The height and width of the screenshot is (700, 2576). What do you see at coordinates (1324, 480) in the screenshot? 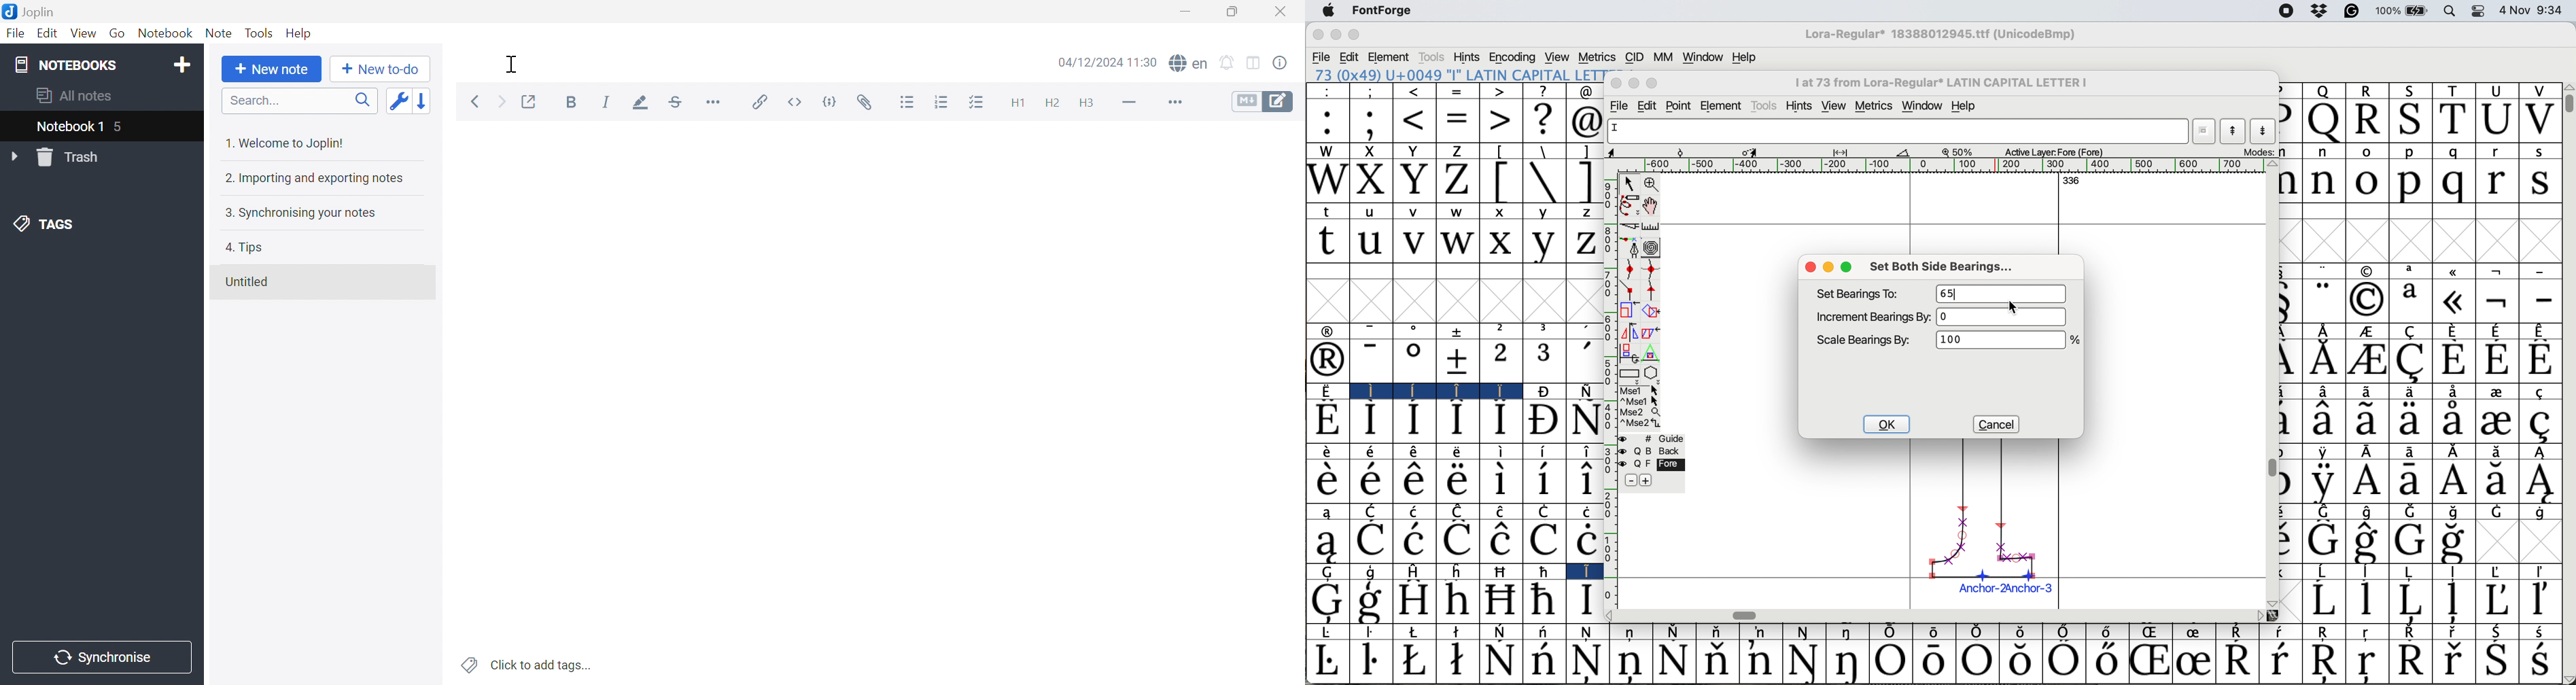
I see `Symbol` at bounding box center [1324, 480].